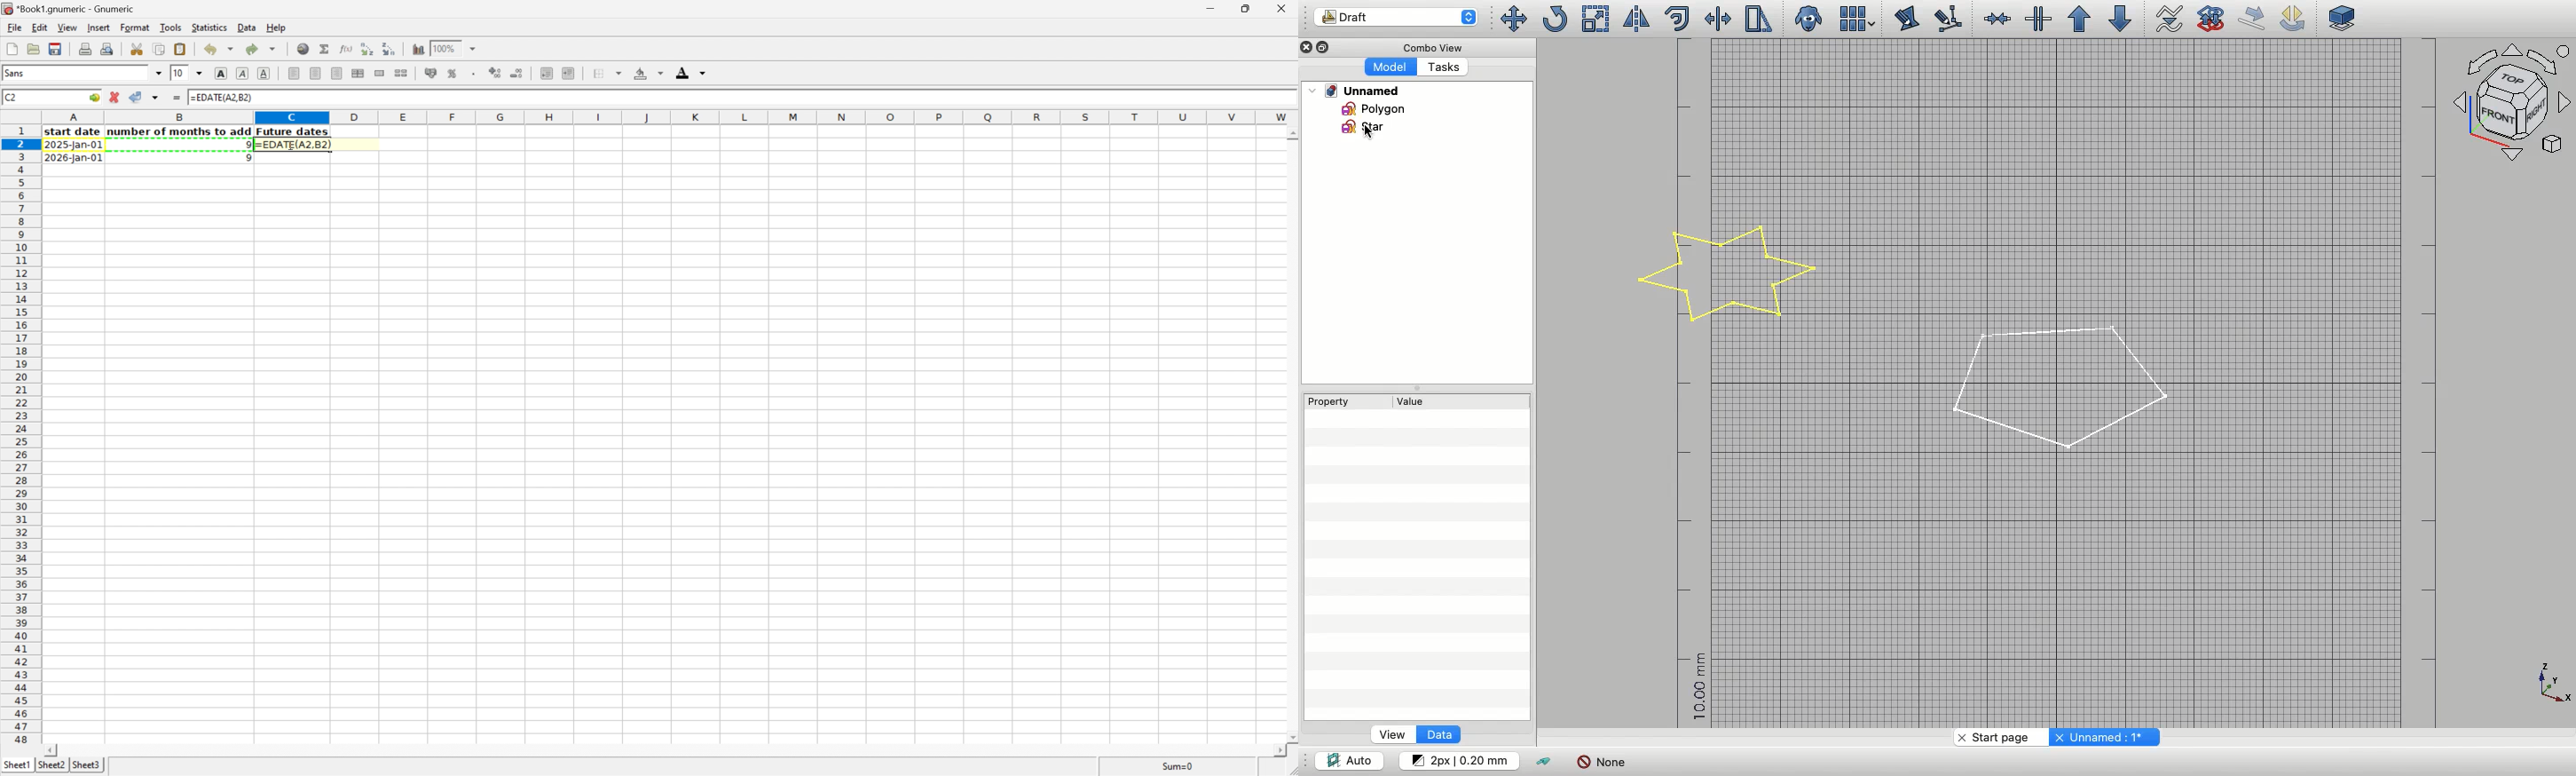 The height and width of the screenshot is (784, 2576). Describe the element at coordinates (75, 146) in the screenshot. I see `2025-jan-01` at that location.